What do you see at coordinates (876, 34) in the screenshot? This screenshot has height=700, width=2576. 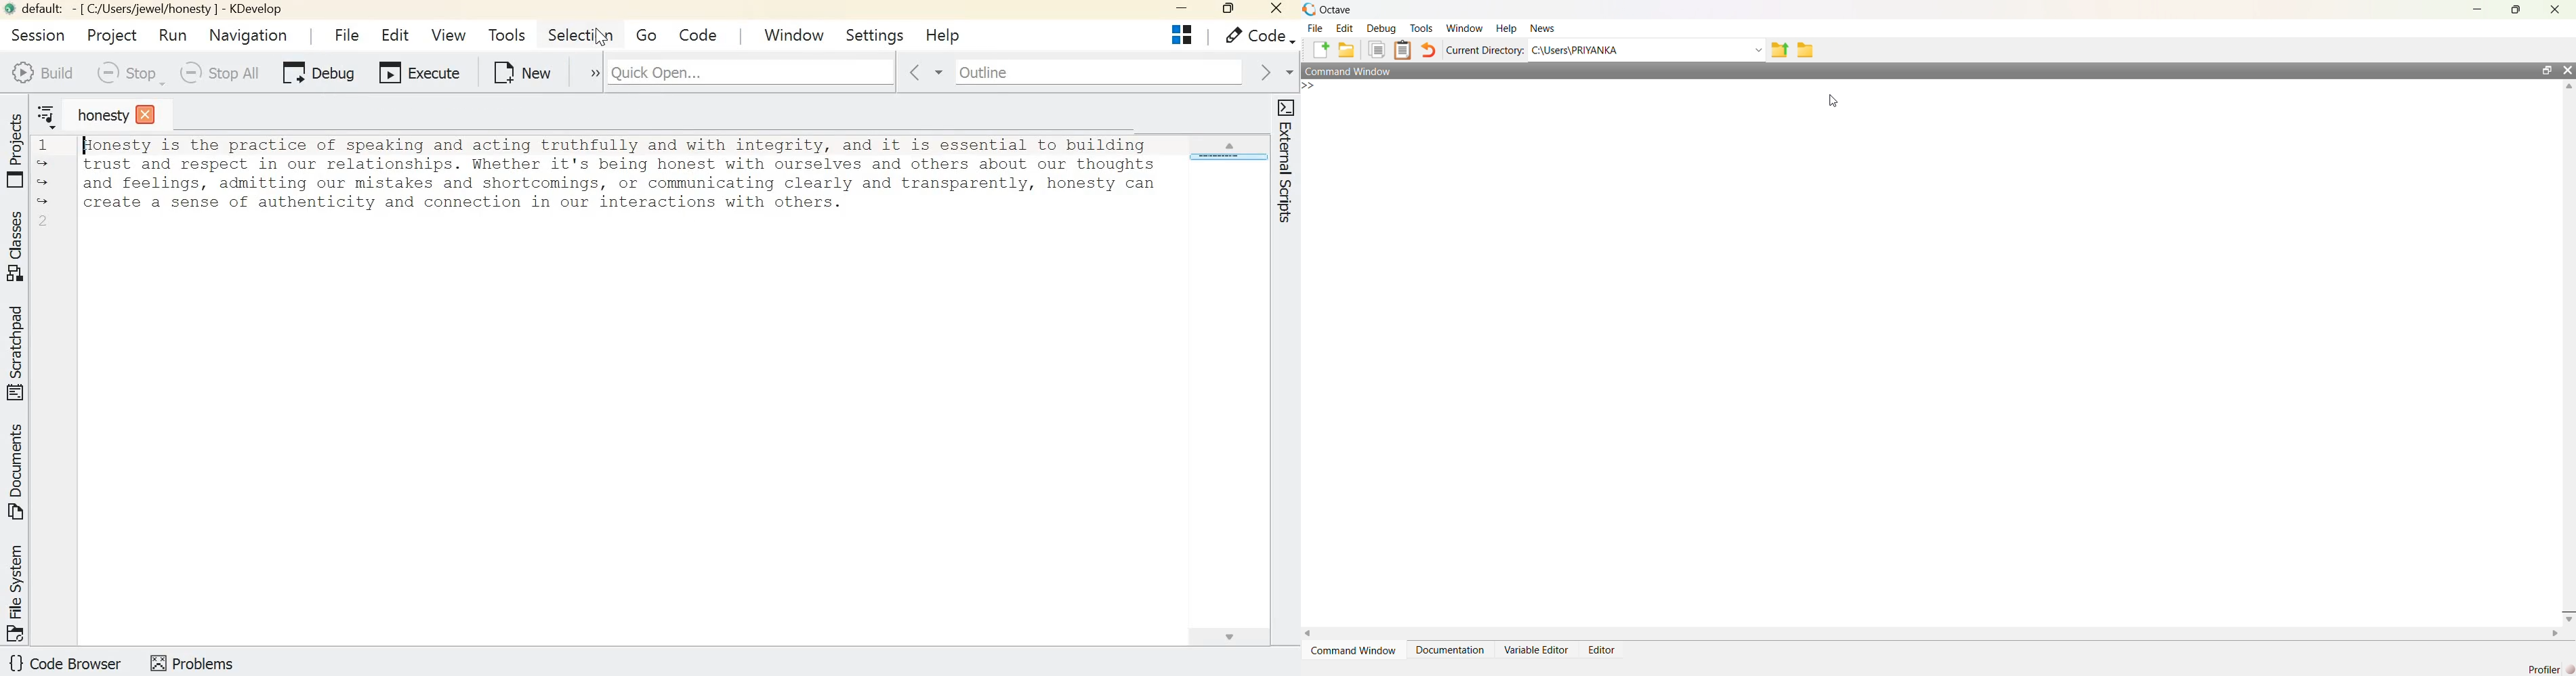 I see `Settings` at bounding box center [876, 34].